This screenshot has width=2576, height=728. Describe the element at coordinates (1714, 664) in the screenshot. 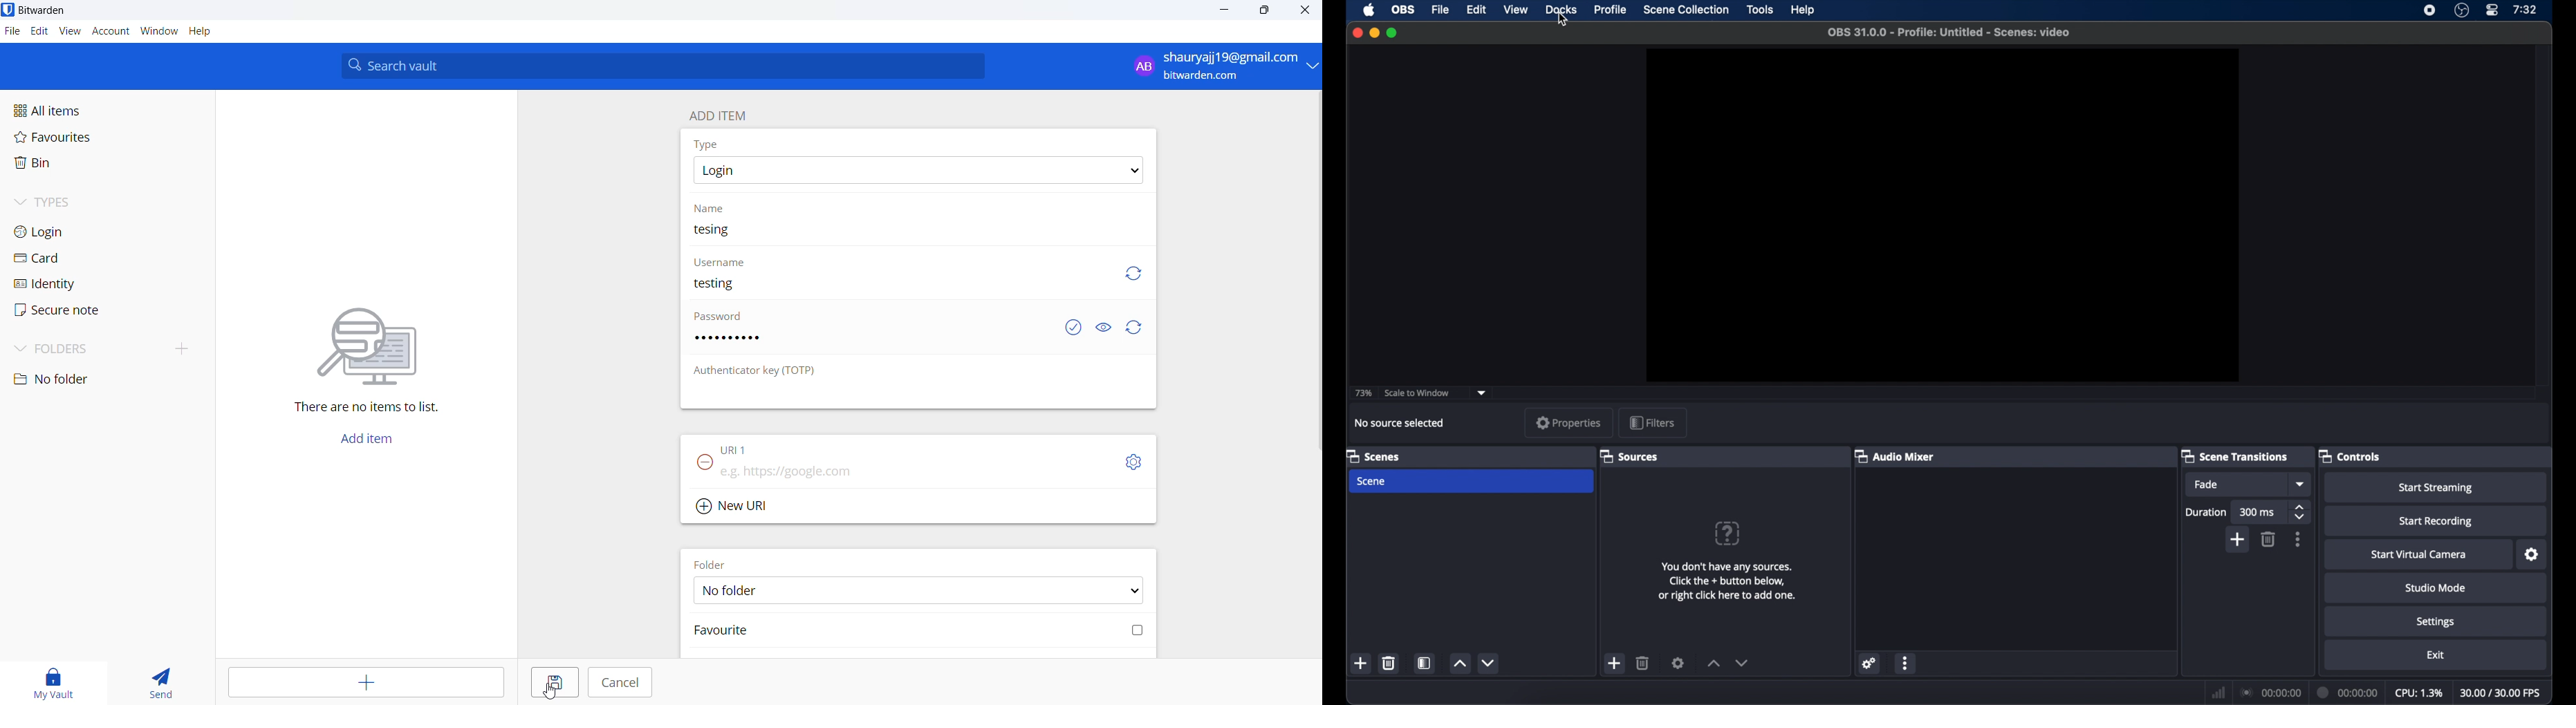

I see `increment` at that location.